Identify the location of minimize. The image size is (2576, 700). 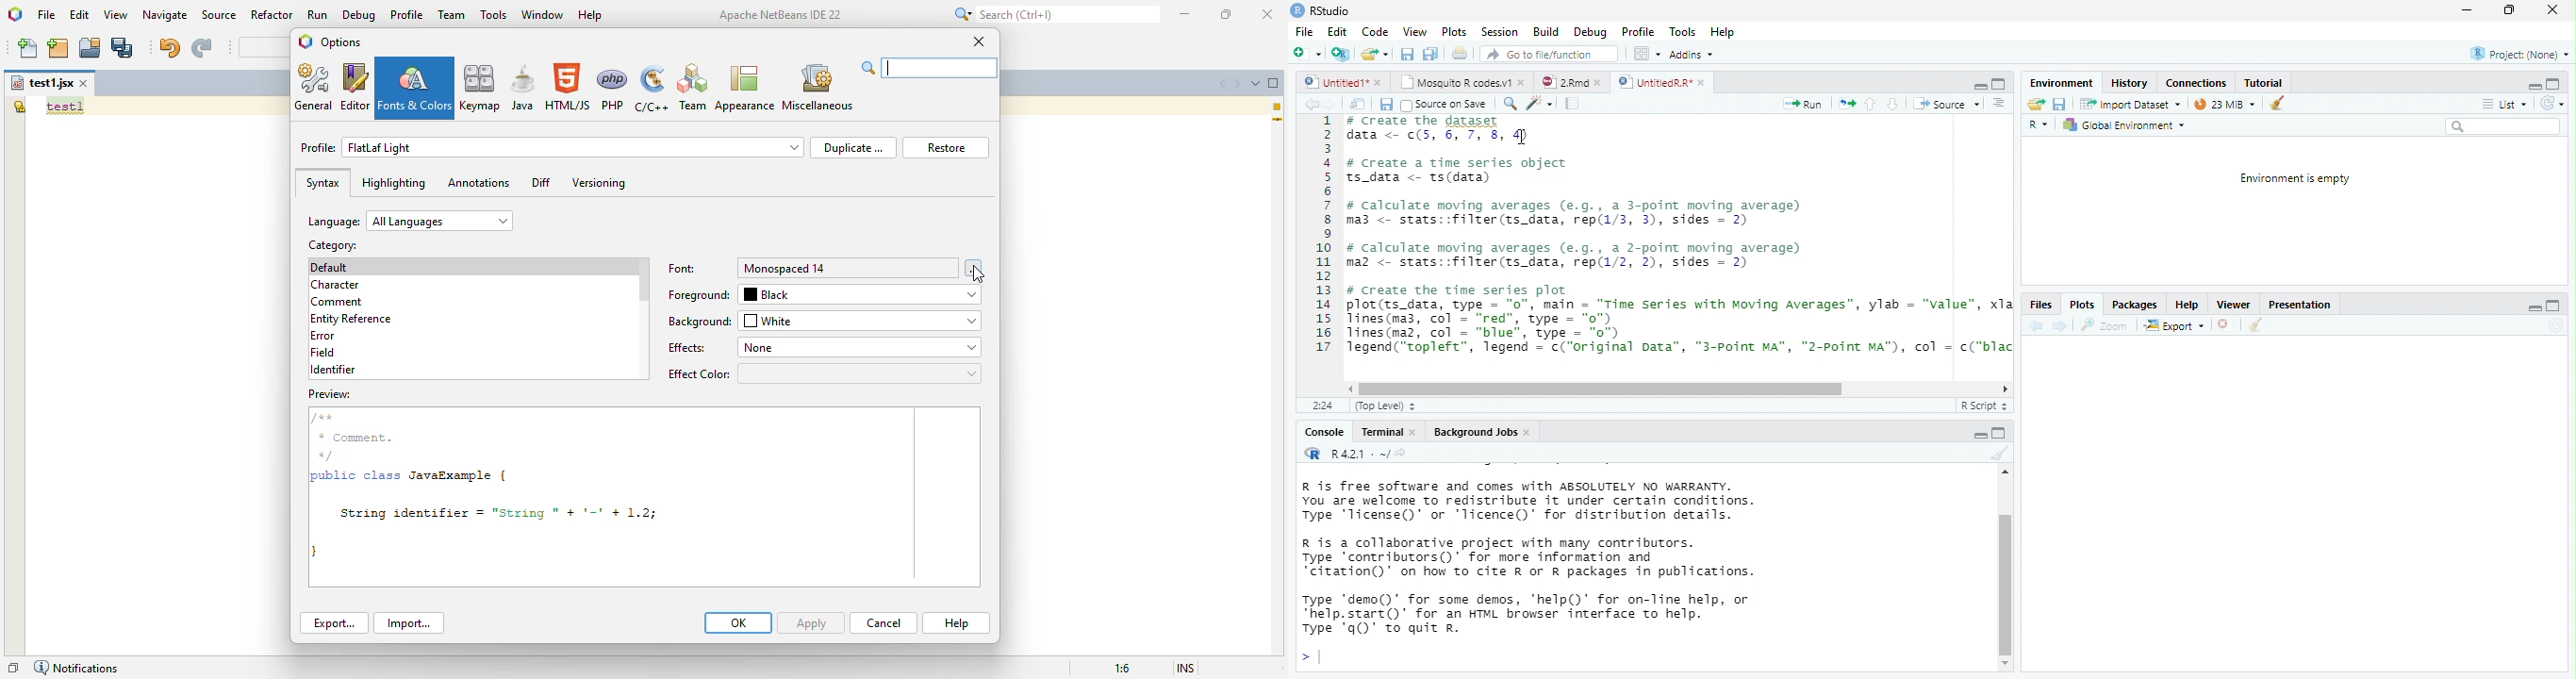
(2535, 310).